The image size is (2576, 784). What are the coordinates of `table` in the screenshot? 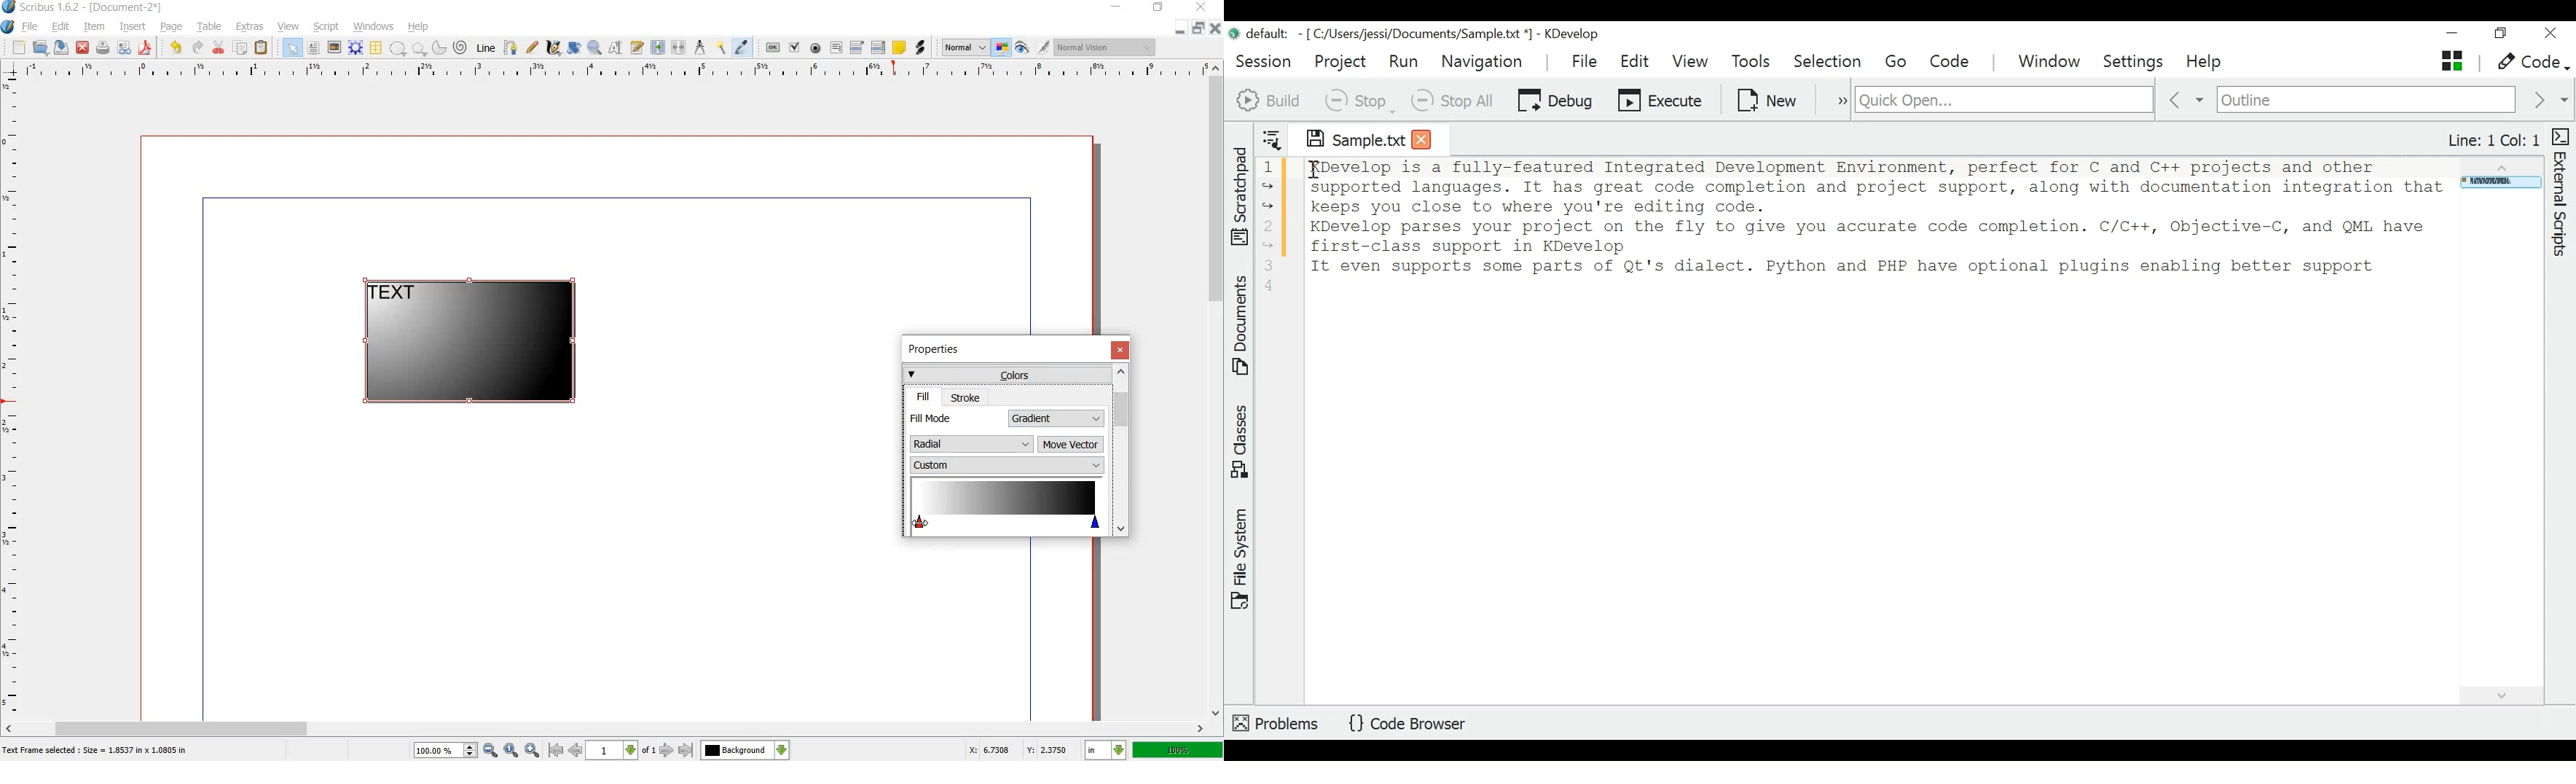 It's located at (211, 28).